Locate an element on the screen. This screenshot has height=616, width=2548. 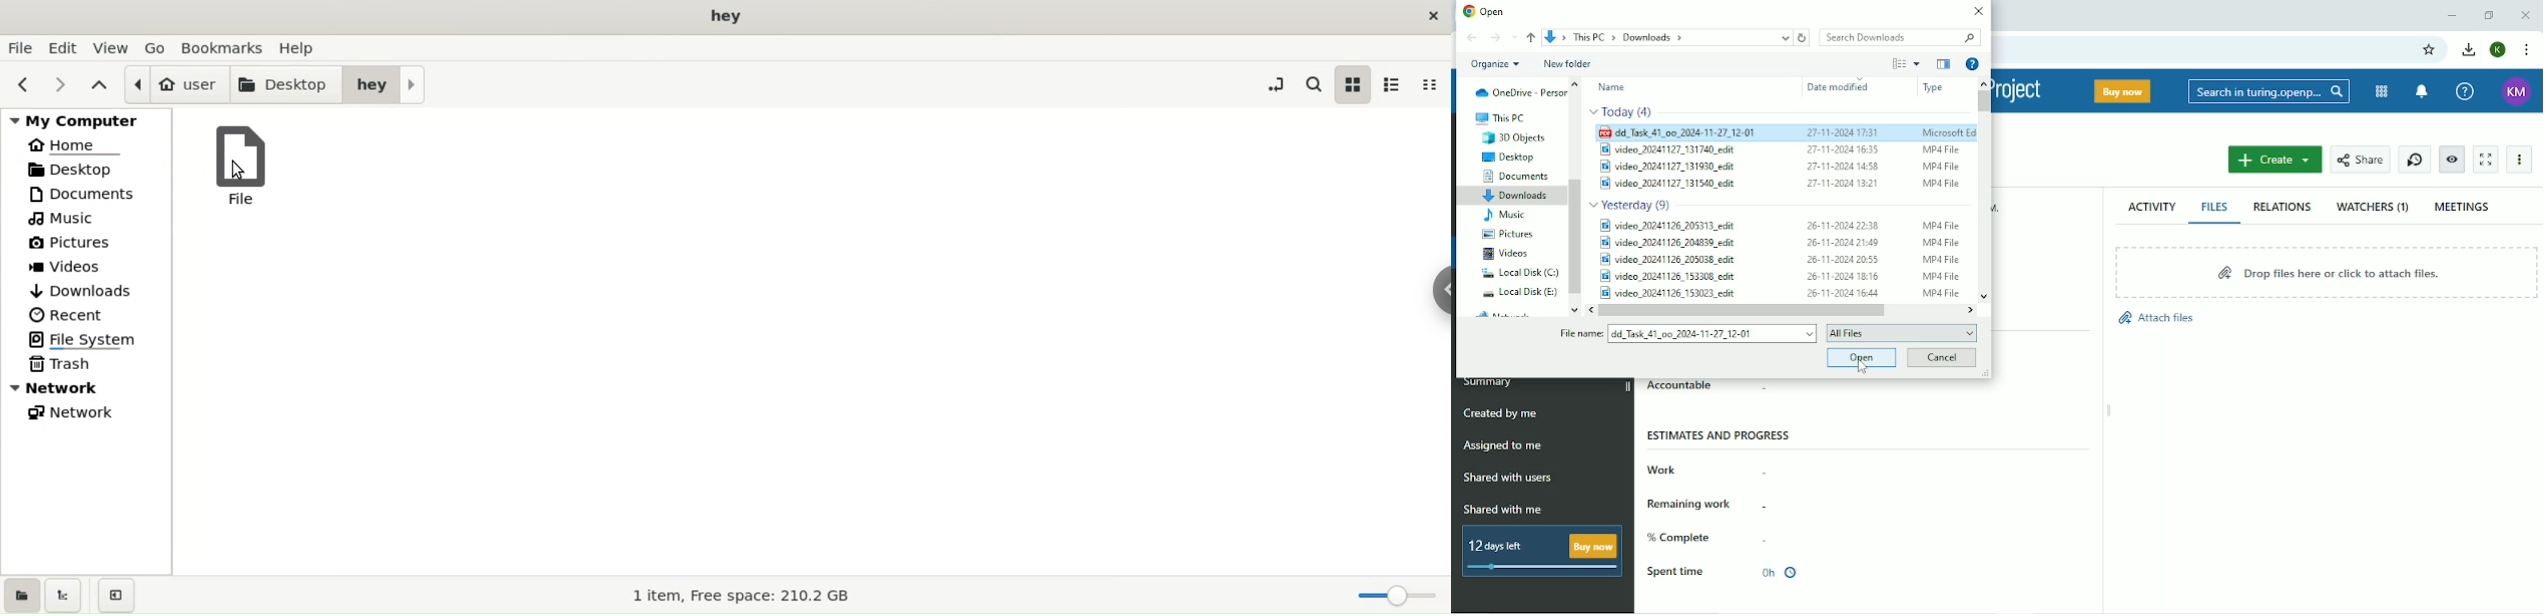
Created by me is located at coordinates (1501, 413).